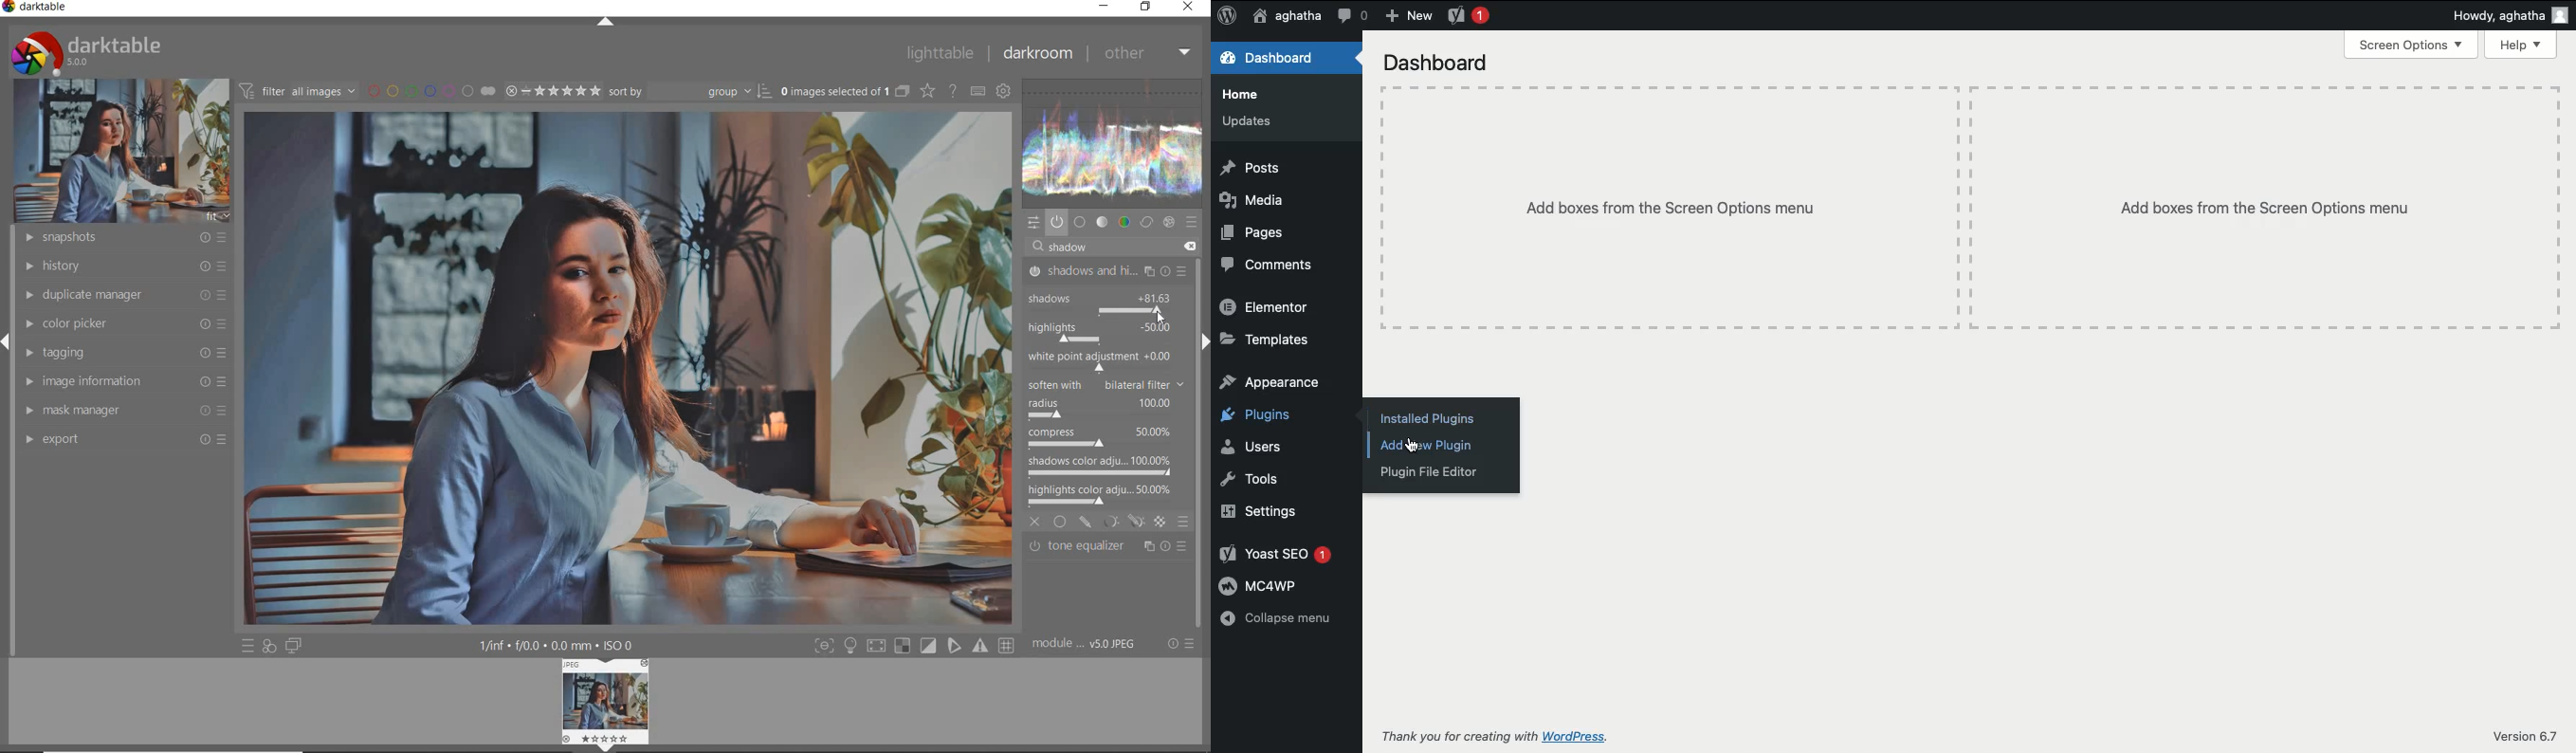 Image resolution: width=2576 pixels, height=756 pixels. What do you see at coordinates (692, 90) in the screenshot?
I see `Sort` at bounding box center [692, 90].